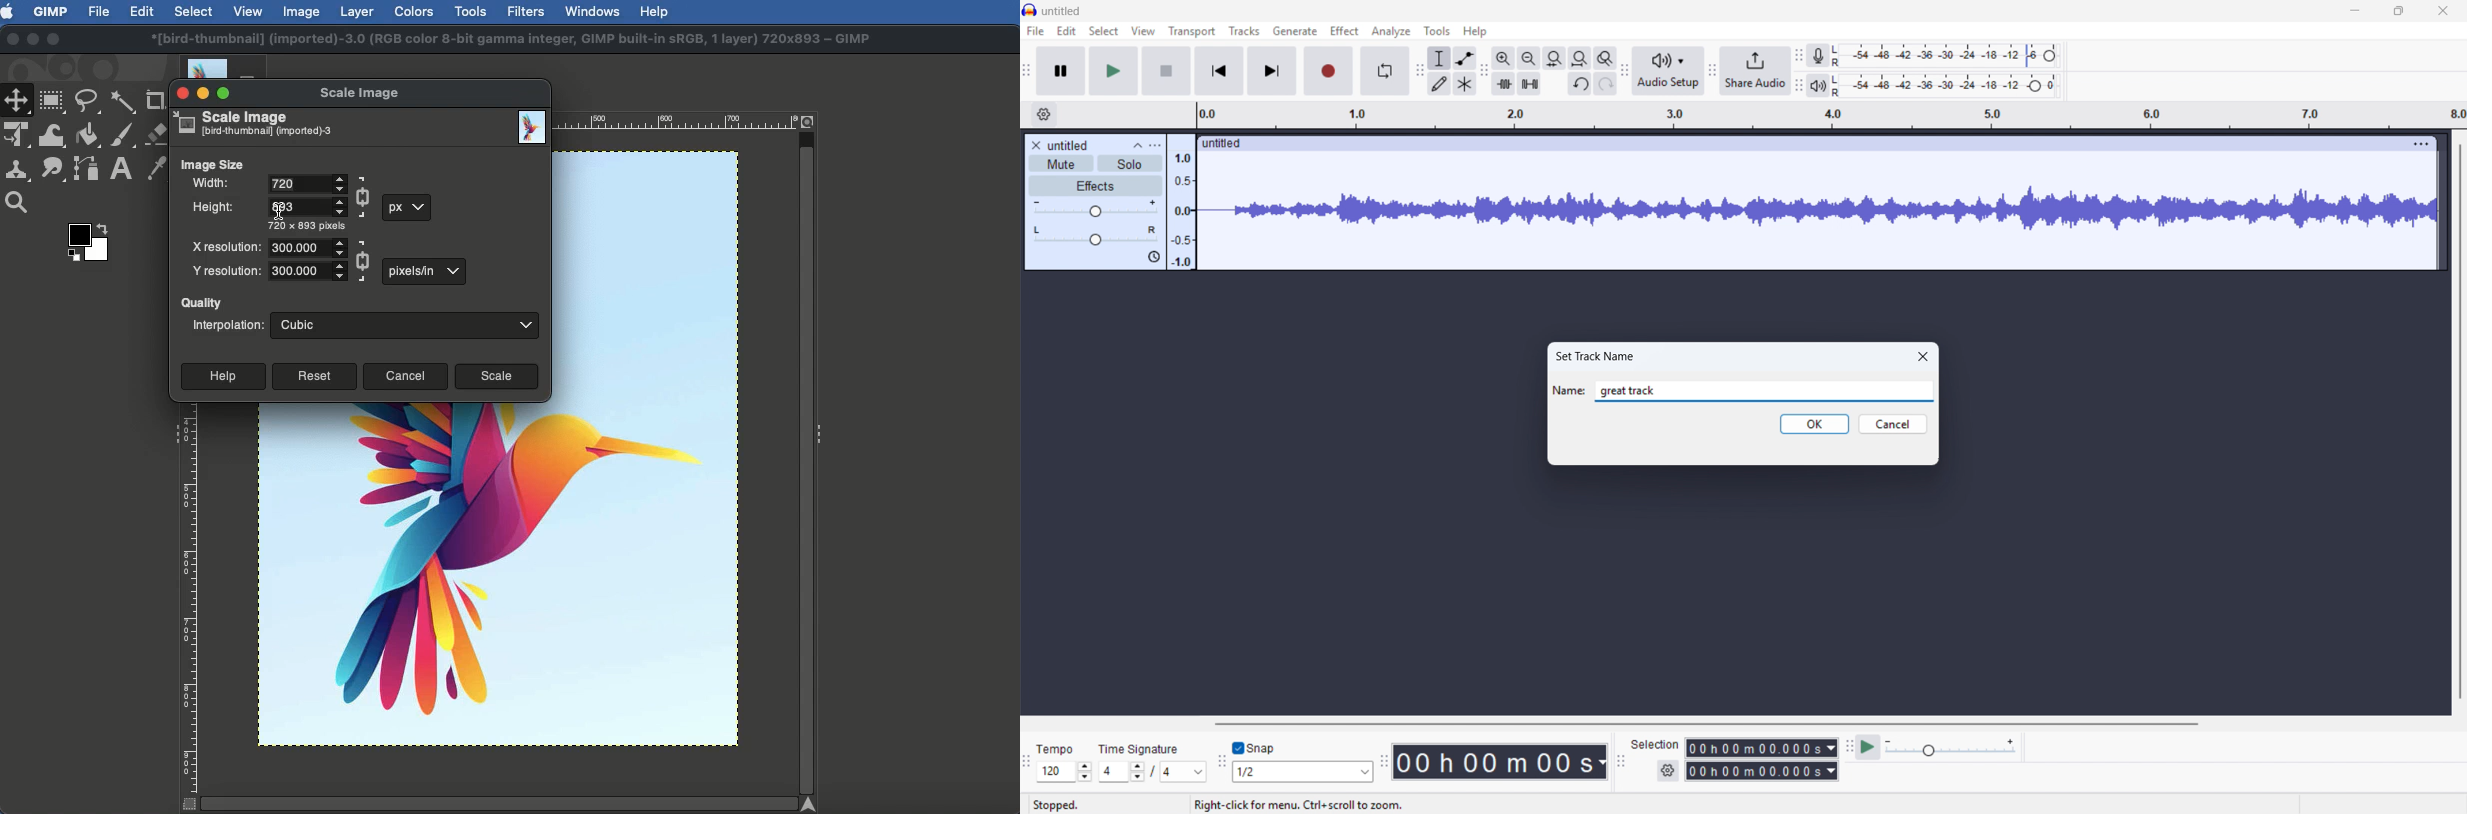  I want to click on Envelope tool , so click(1465, 57).